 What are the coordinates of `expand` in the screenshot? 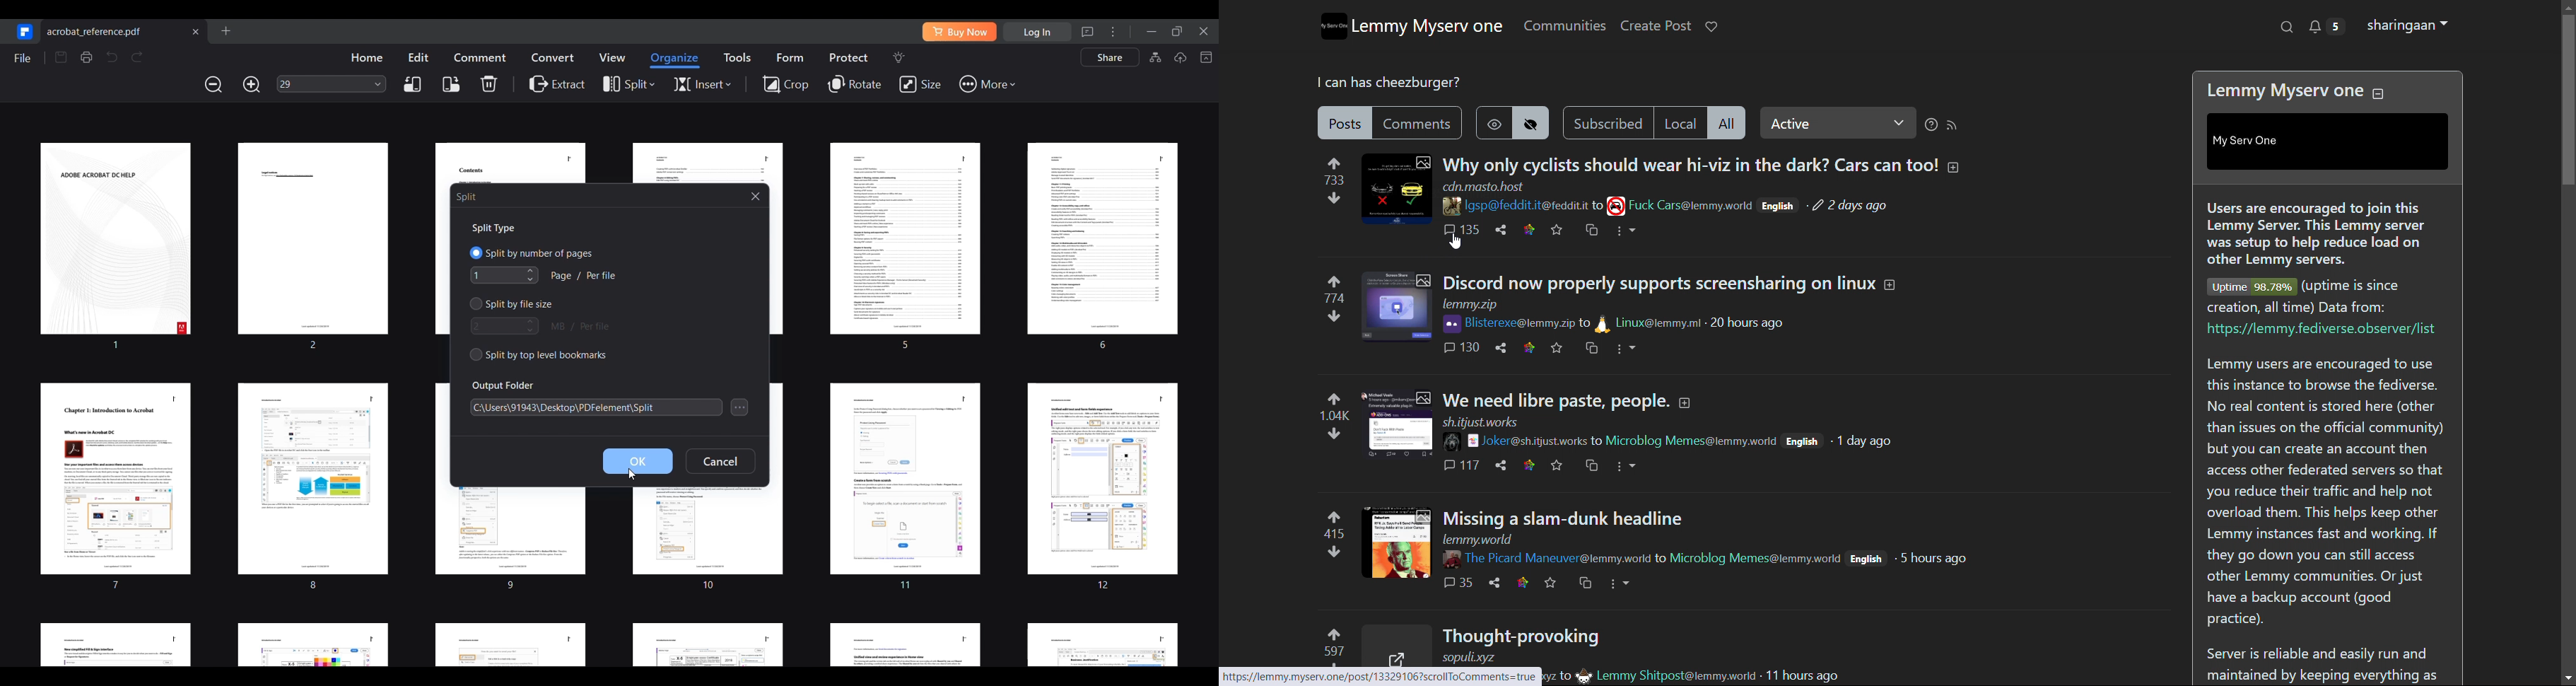 It's located at (1685, 402).